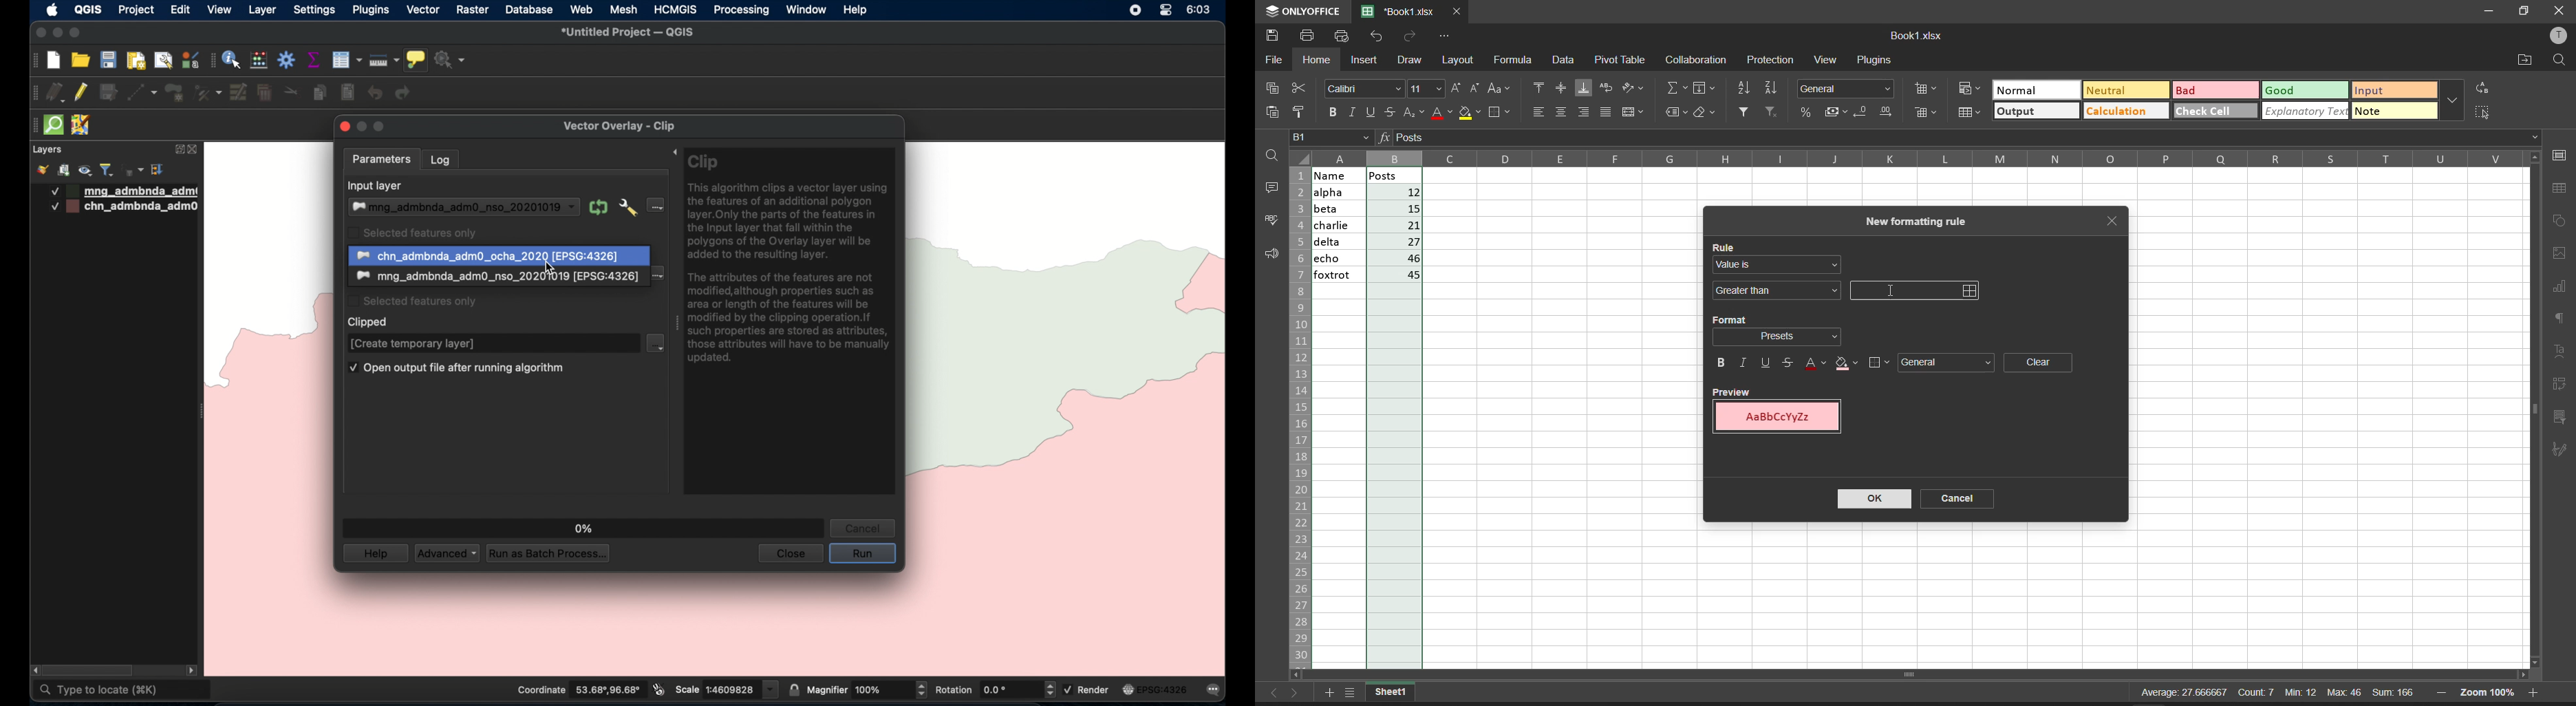 The height and width of the screenshot is (728, 2576). What do you see at coordinates (1876, 61) in the screenshot?
I see `plugins` at bounding box center [1876, 61].